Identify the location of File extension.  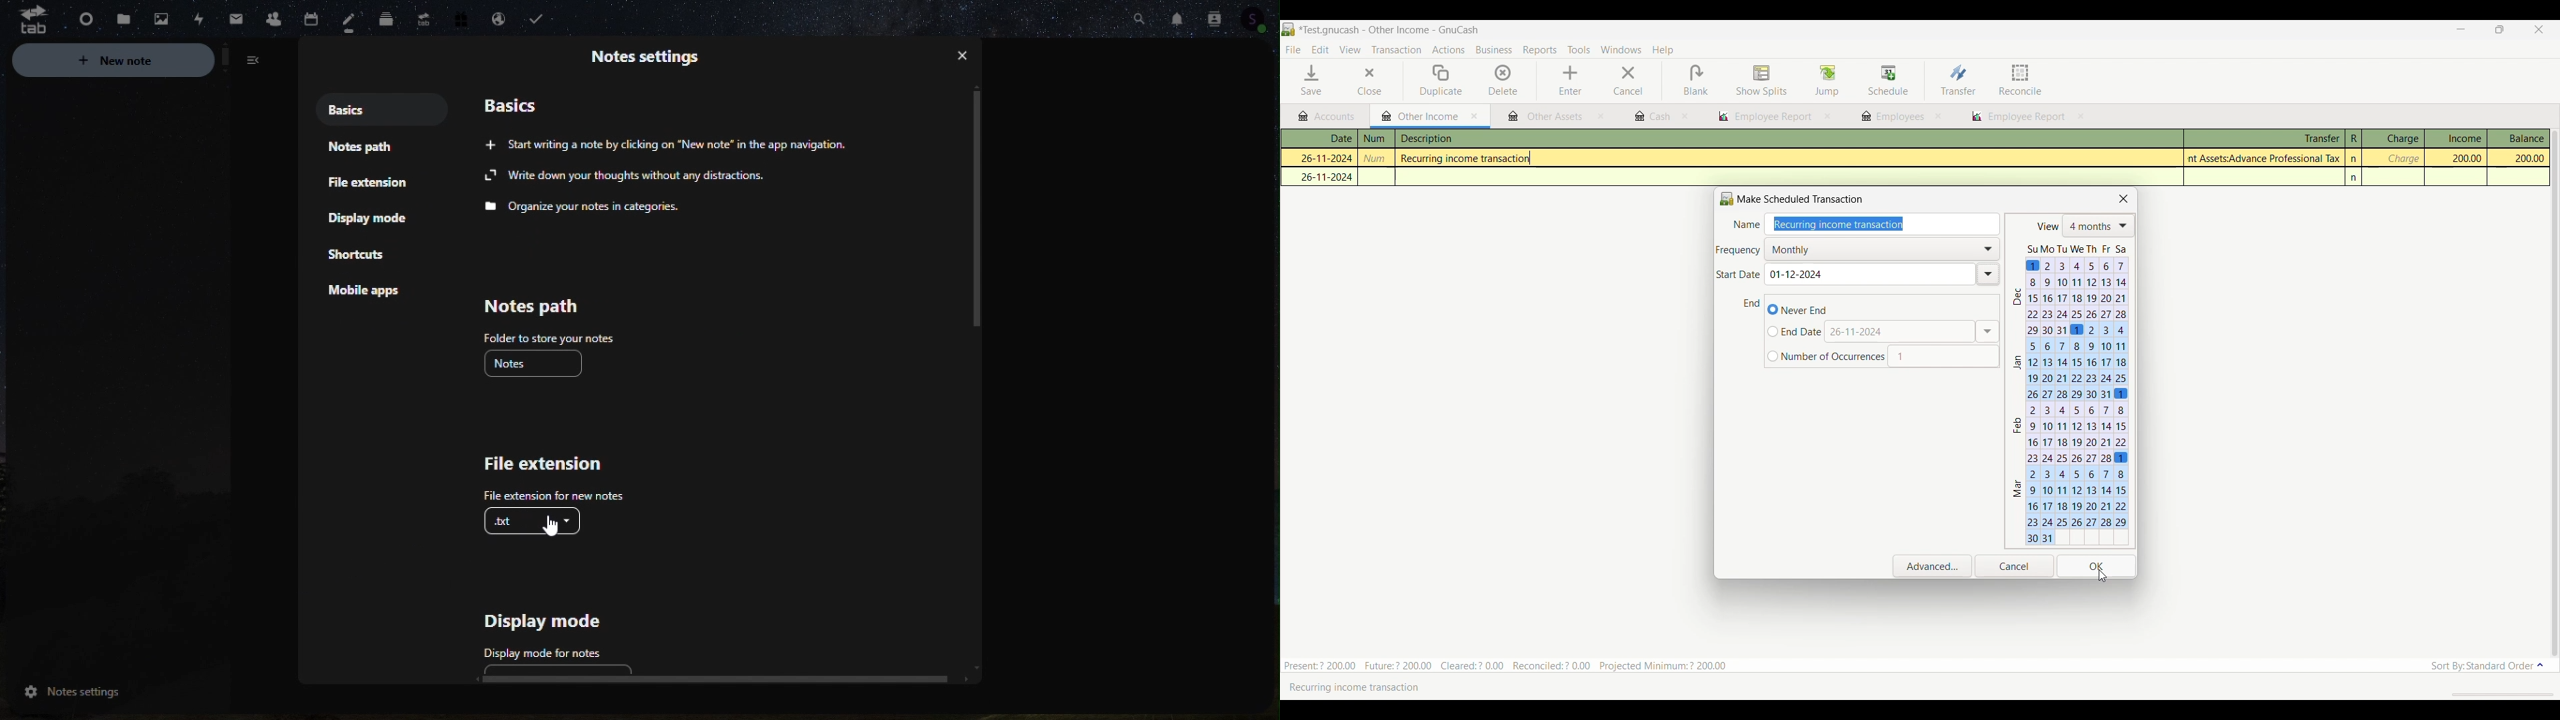
(551, 479).